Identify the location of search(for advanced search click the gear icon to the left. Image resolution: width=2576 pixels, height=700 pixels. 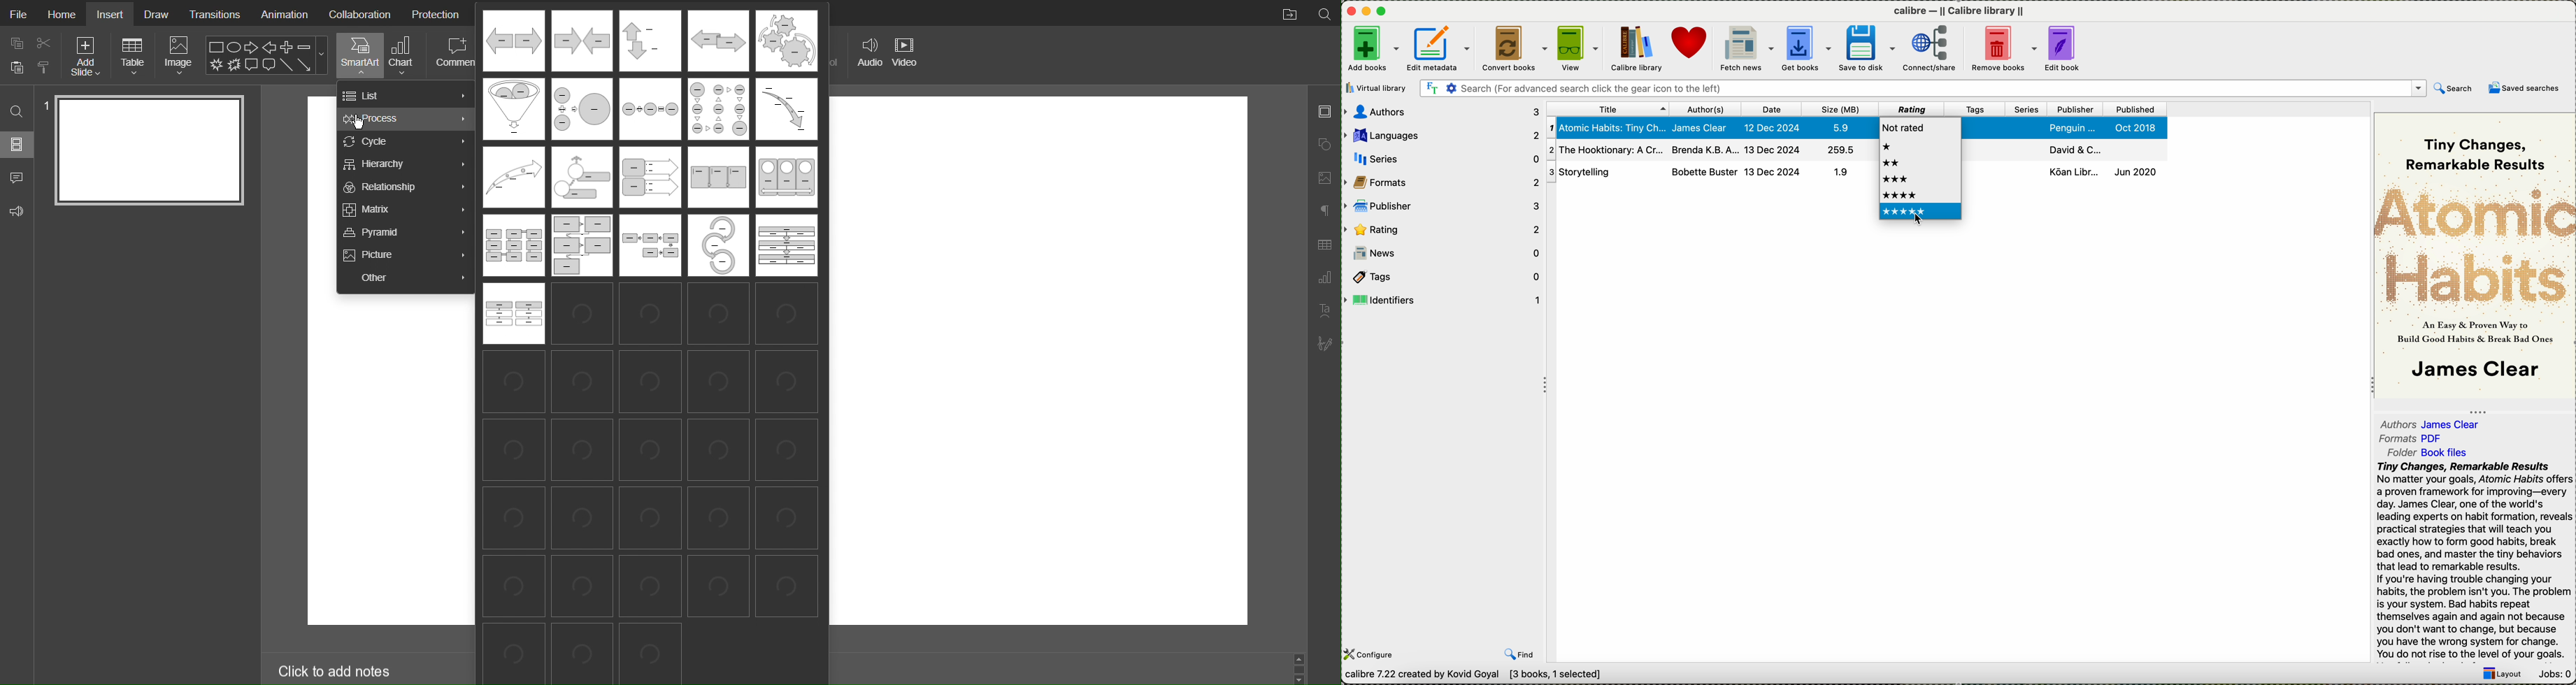
(1923, 89).